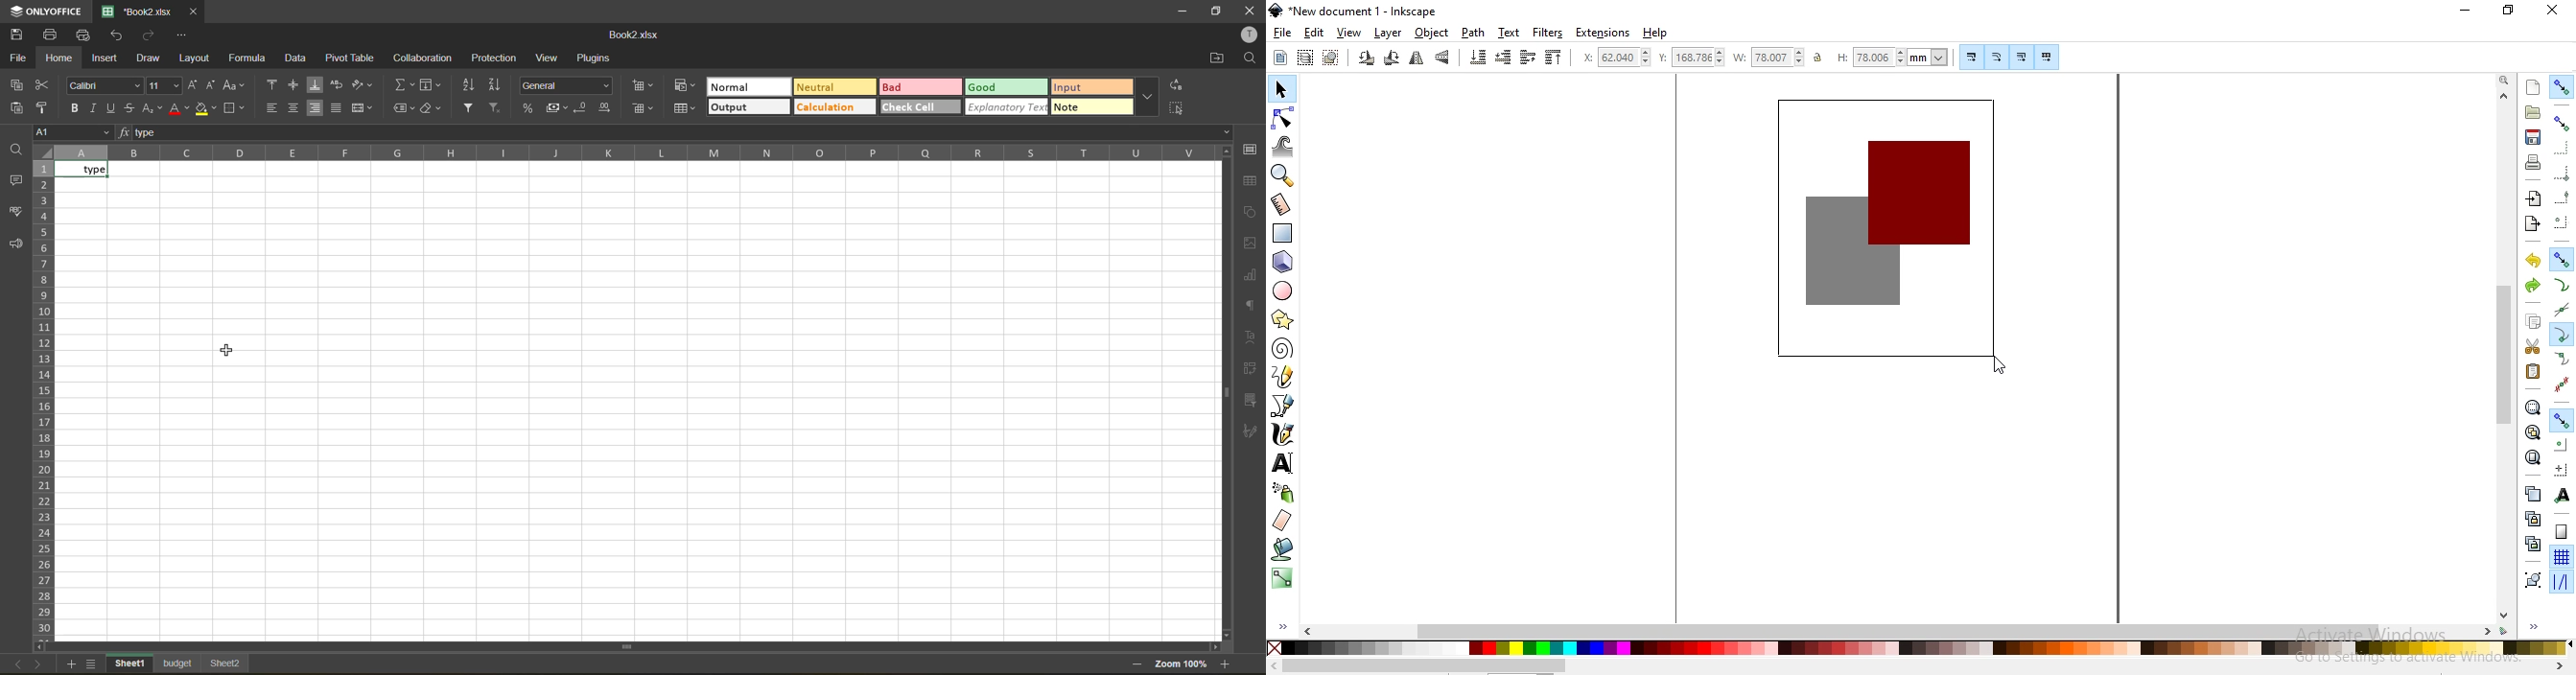 This screenshot has height=700, width=2576. I want to click on undo, so click(2533, 261).